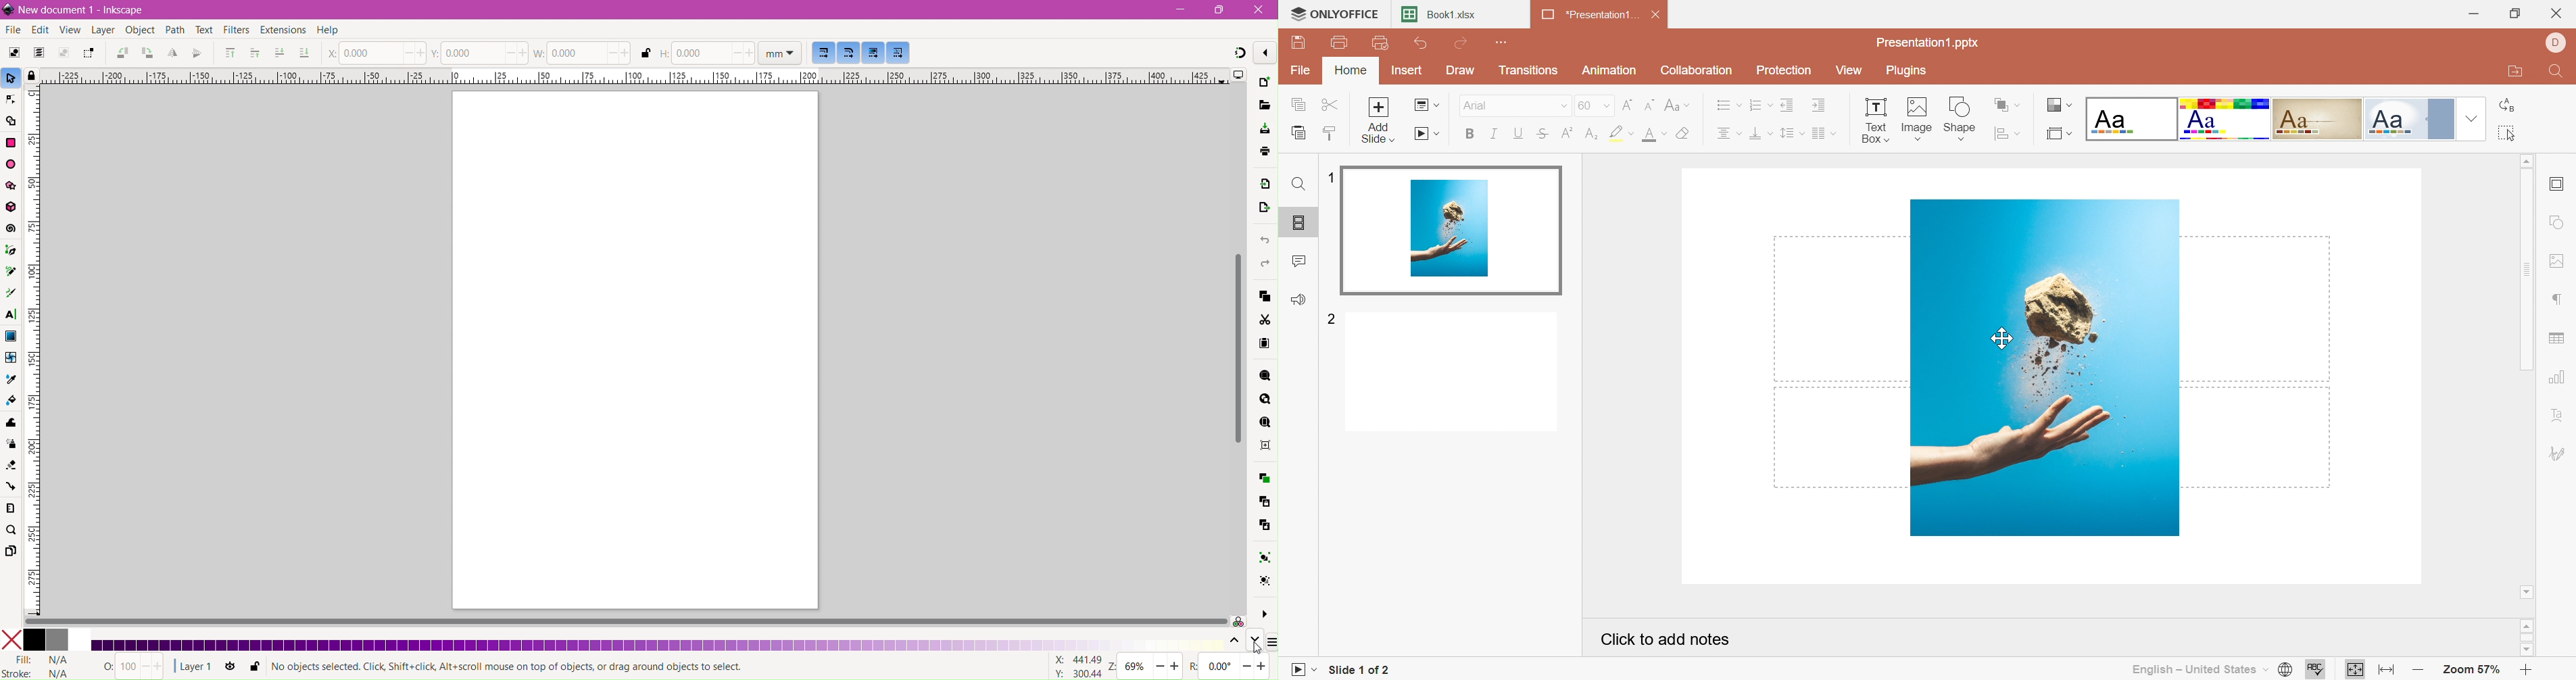 This screenshot has width=2576, height=700. What do you see at coordinates (11, 31) in the screenshot?
I see `File` at bounding box center [11, 31].